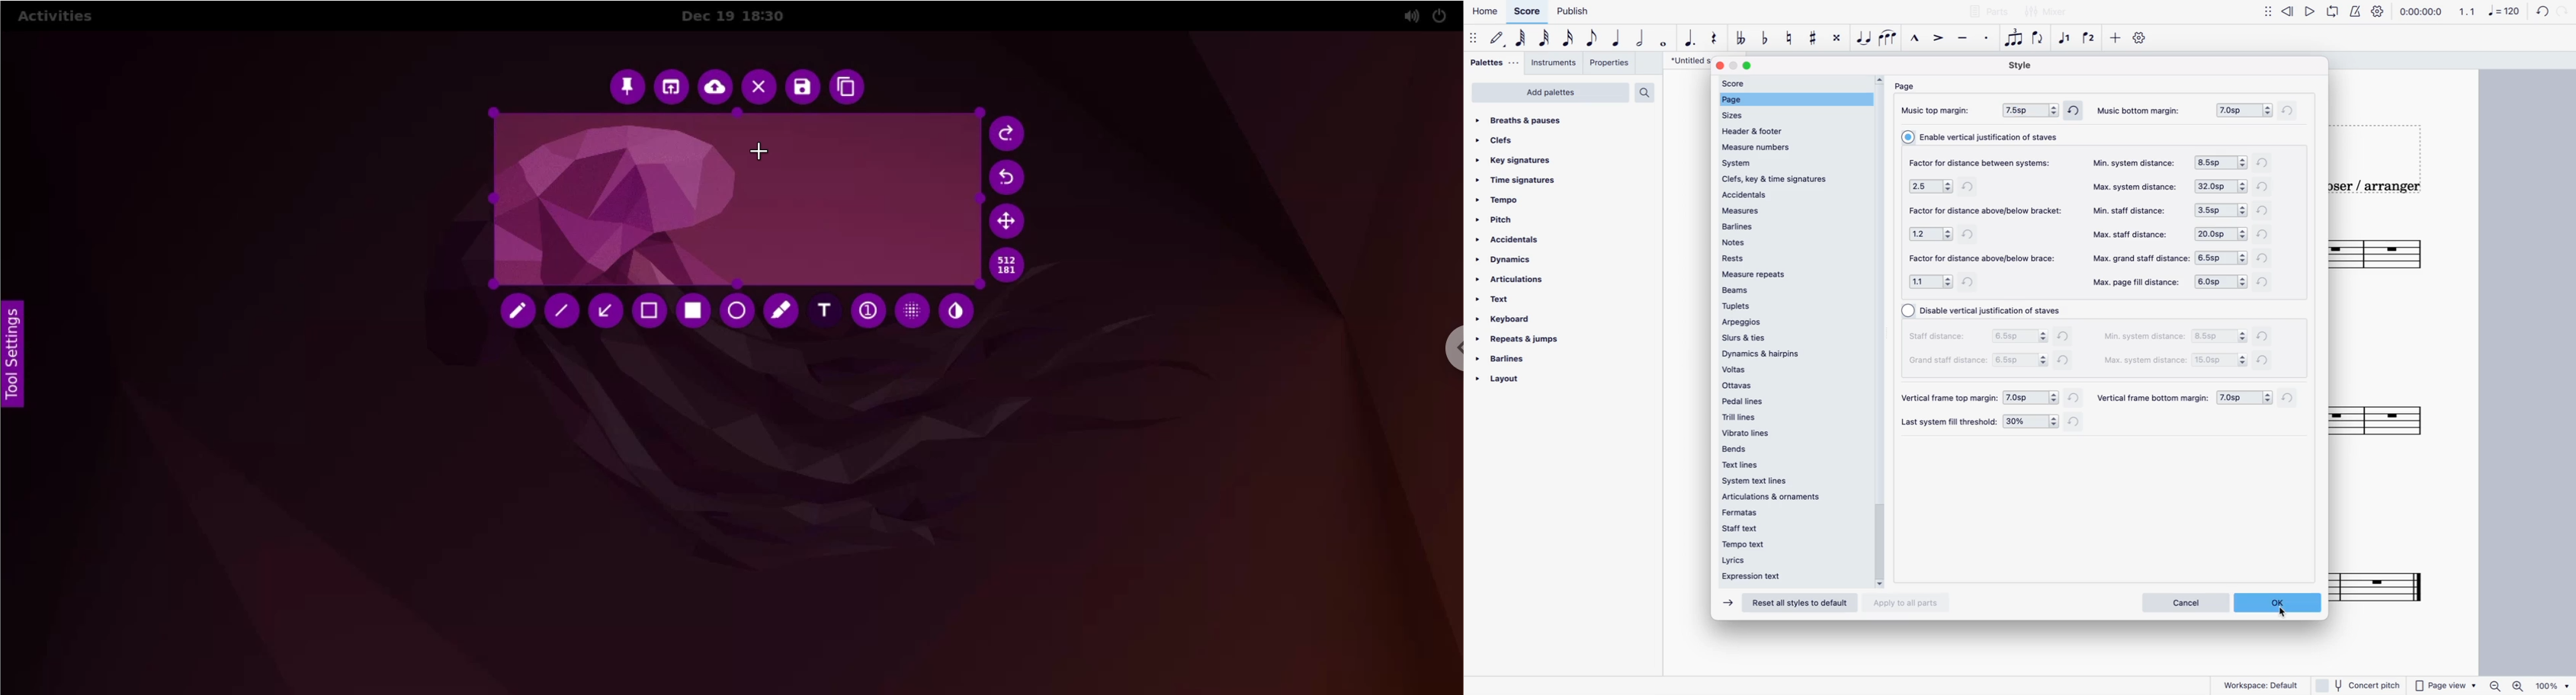  Describe the element at coordinates (1505, 260) in the screenshot. I see `dynamics` at that location.